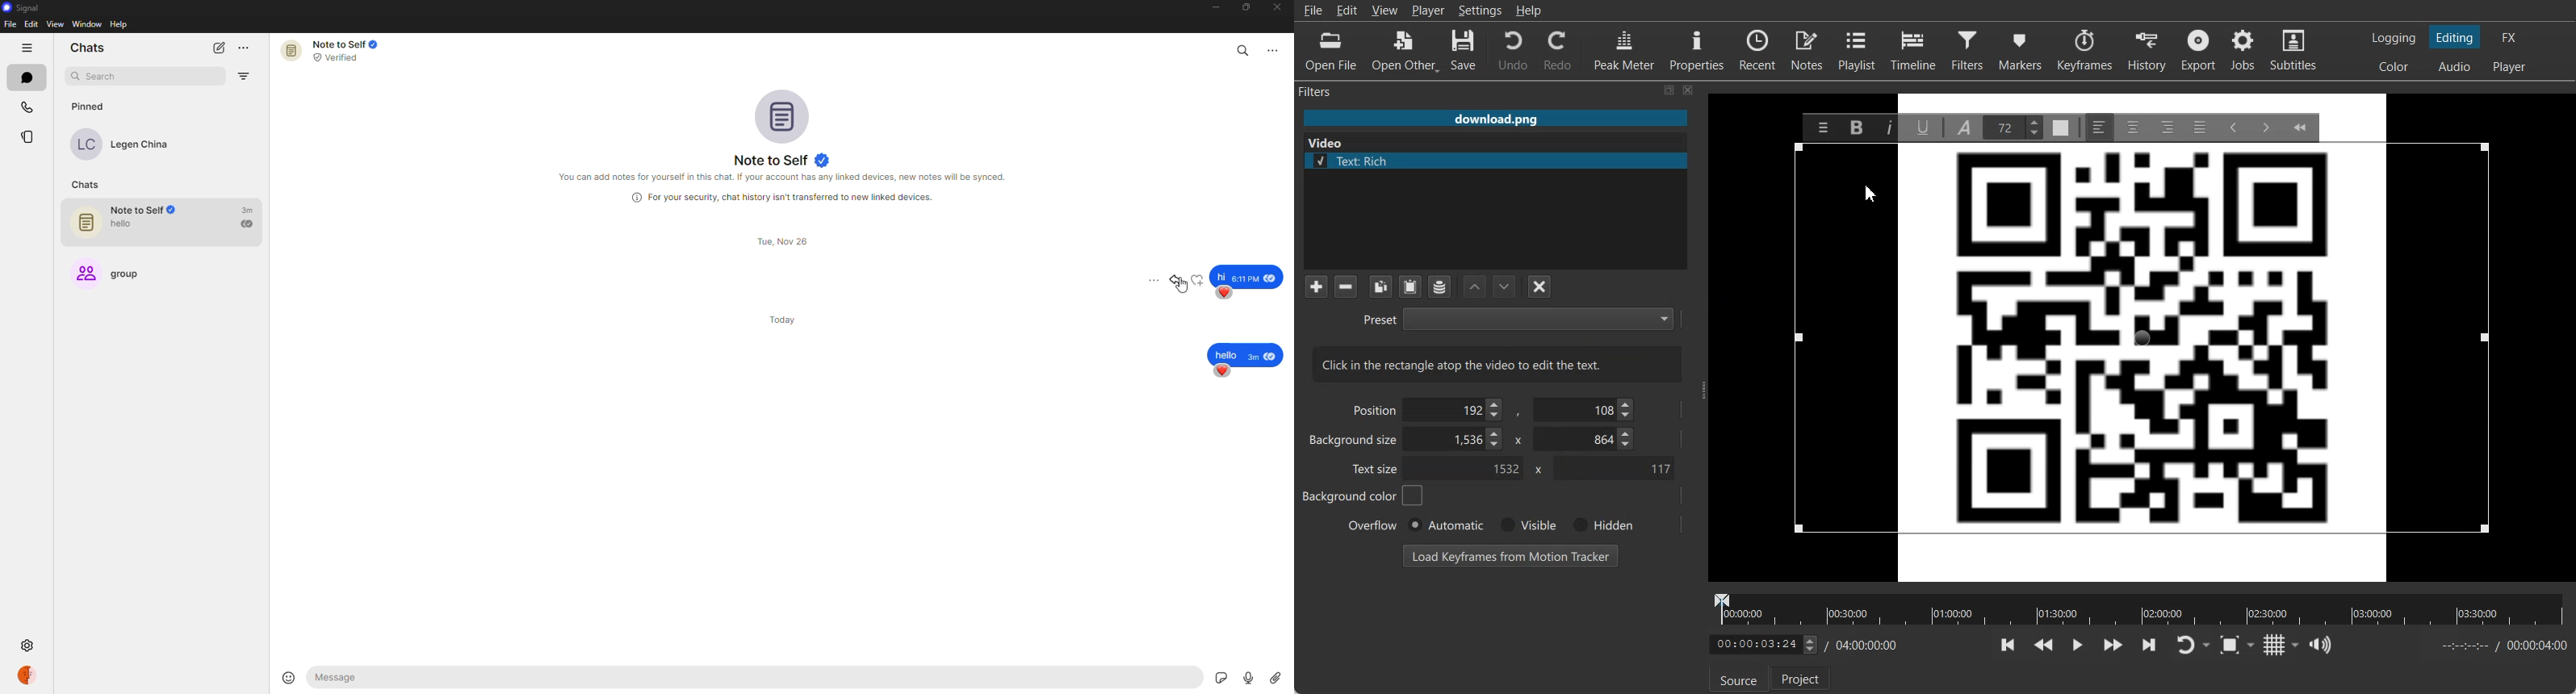 This screenshot has height=700, width=2576. Describe the element at coordinates (1363, 496) in the screenshot. I see `Background color` at that location.